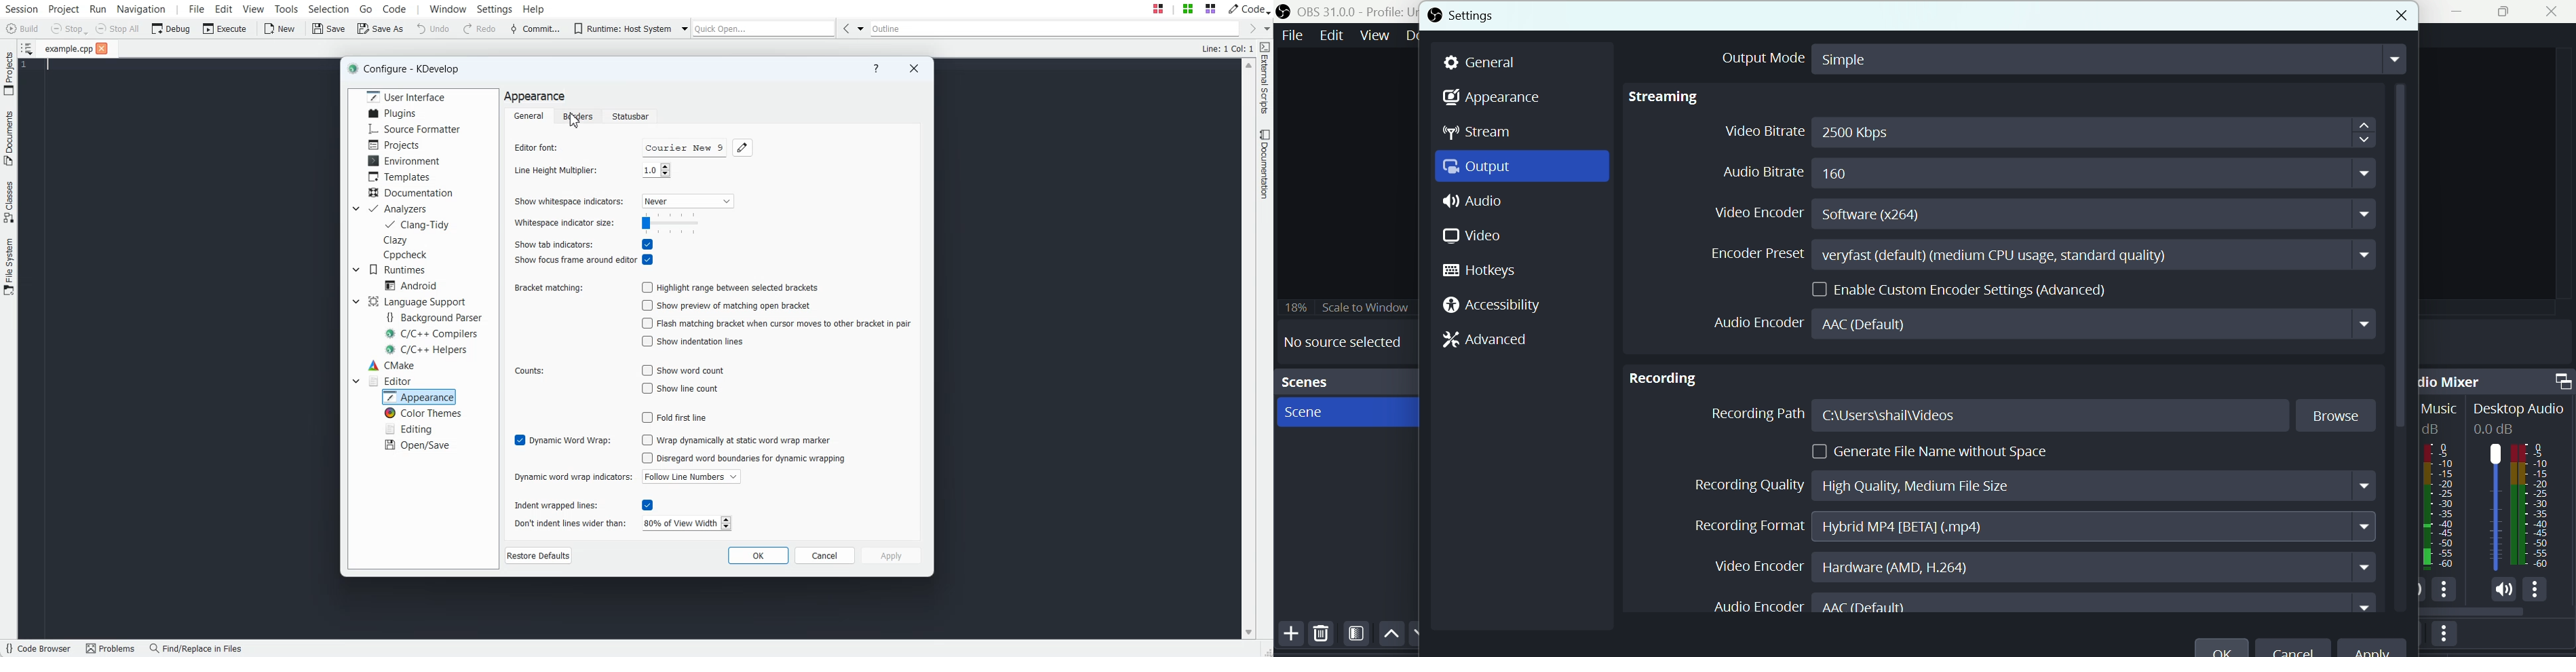 This screenshot has height=672, width=2576. Describe the element at coordinates (1303, 412) in the screenshot. I see `Scene` at that location.